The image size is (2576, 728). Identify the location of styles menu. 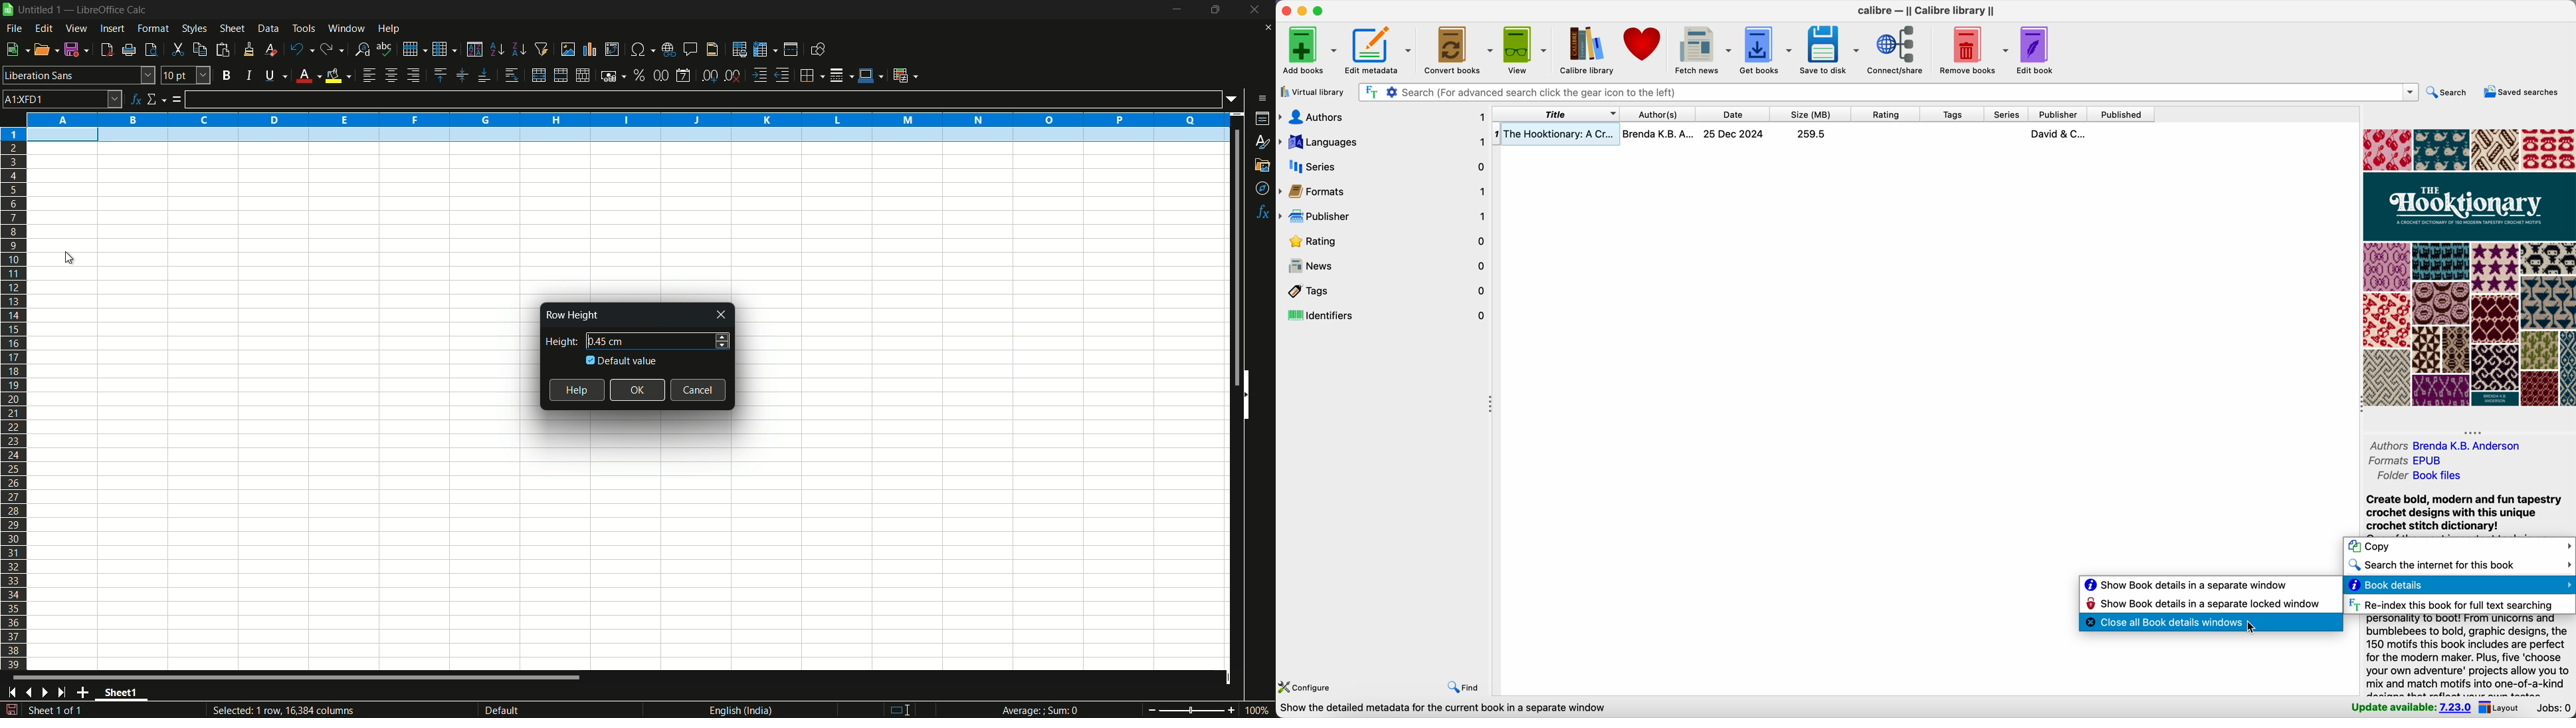
(195, 29).